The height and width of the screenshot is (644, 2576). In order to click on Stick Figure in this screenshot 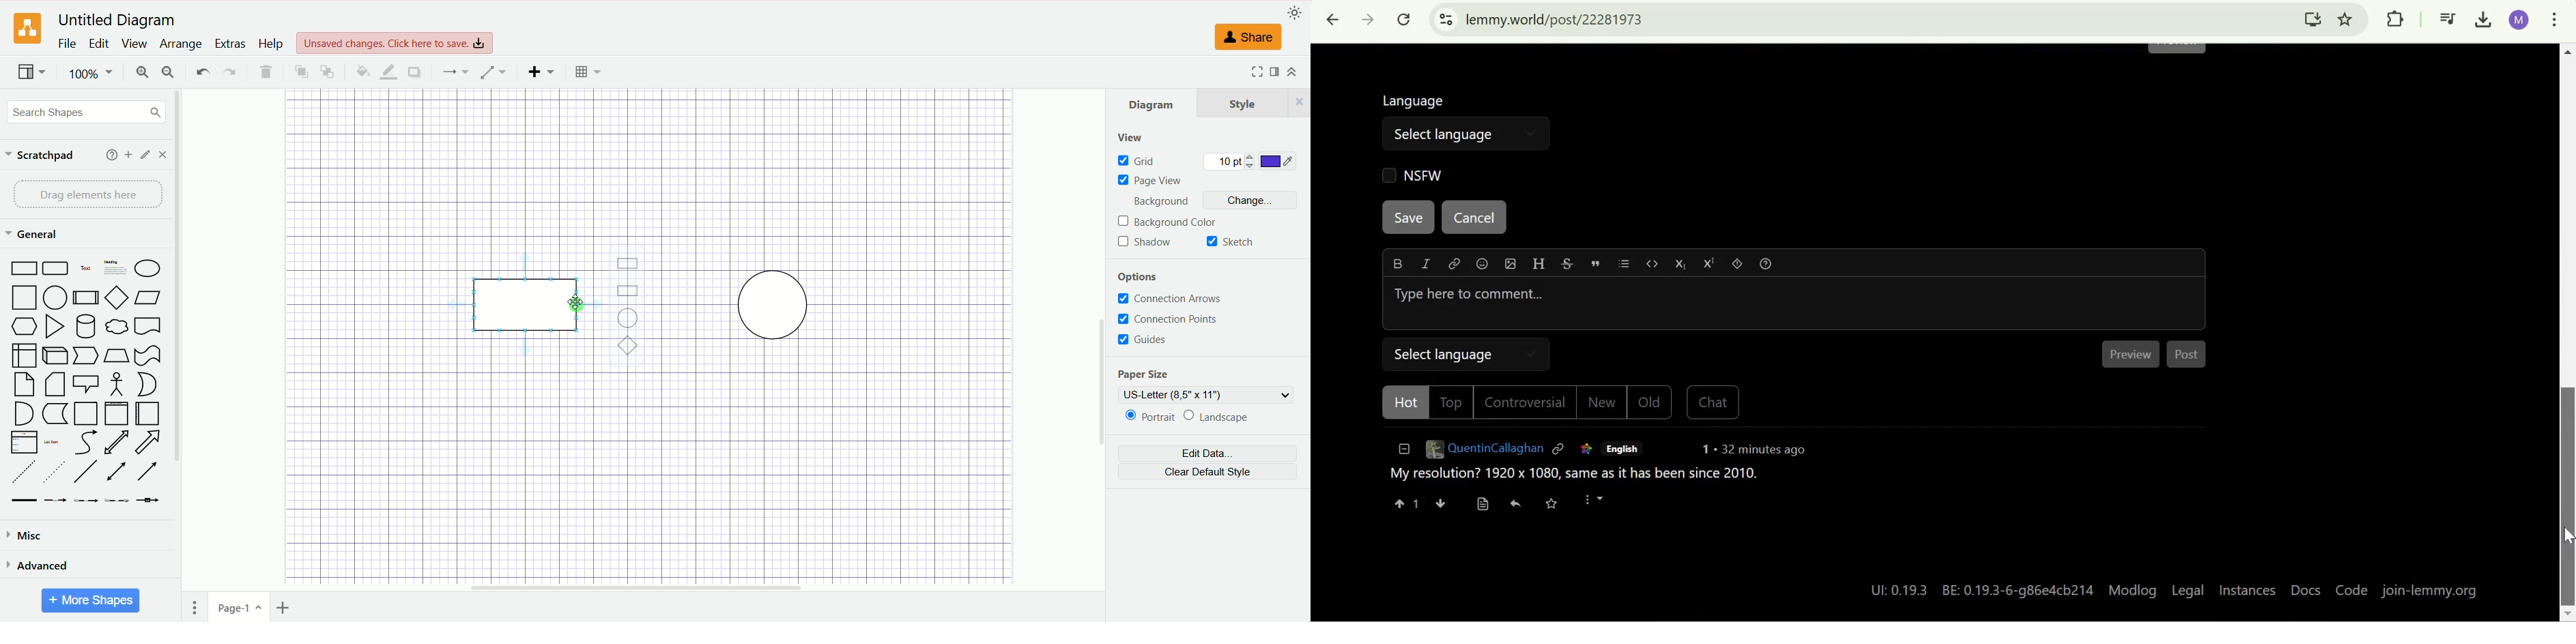, I will do `click(119, 384)`.